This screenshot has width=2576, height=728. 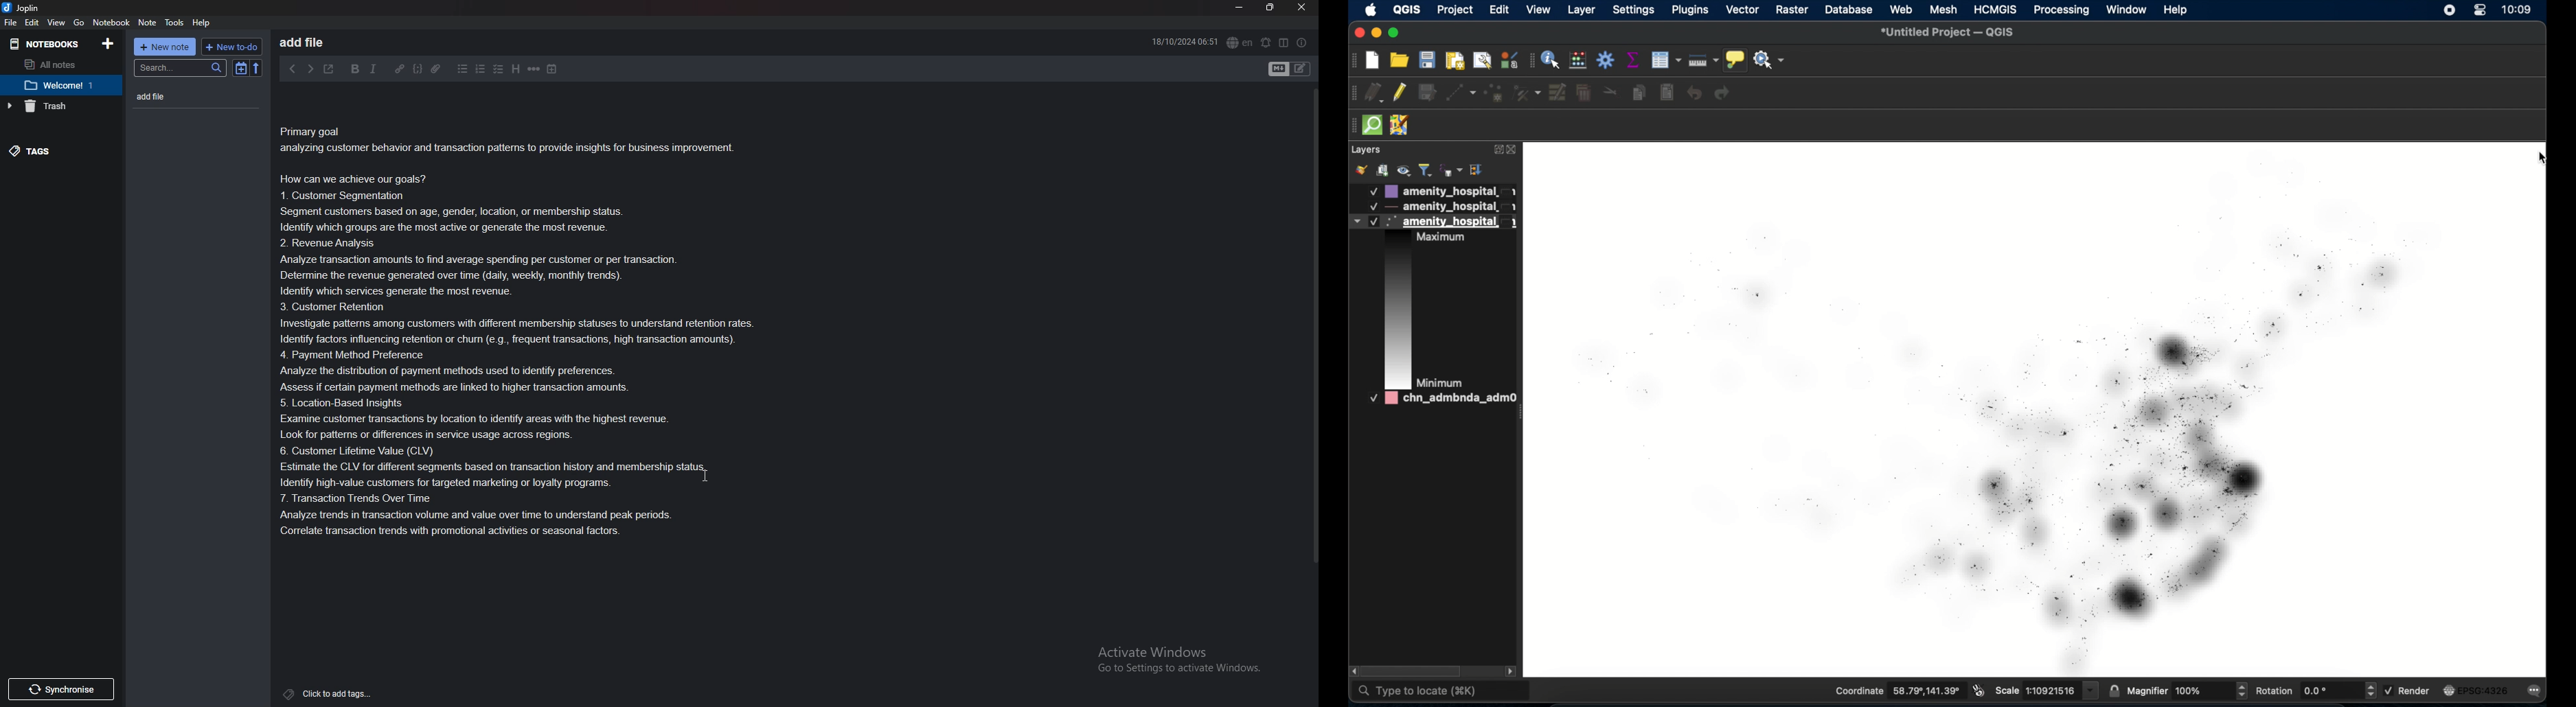 What do you see at coordinates (464, 70) in the screenshot?
I see `Bullet list` at bounding box center [464, 70].